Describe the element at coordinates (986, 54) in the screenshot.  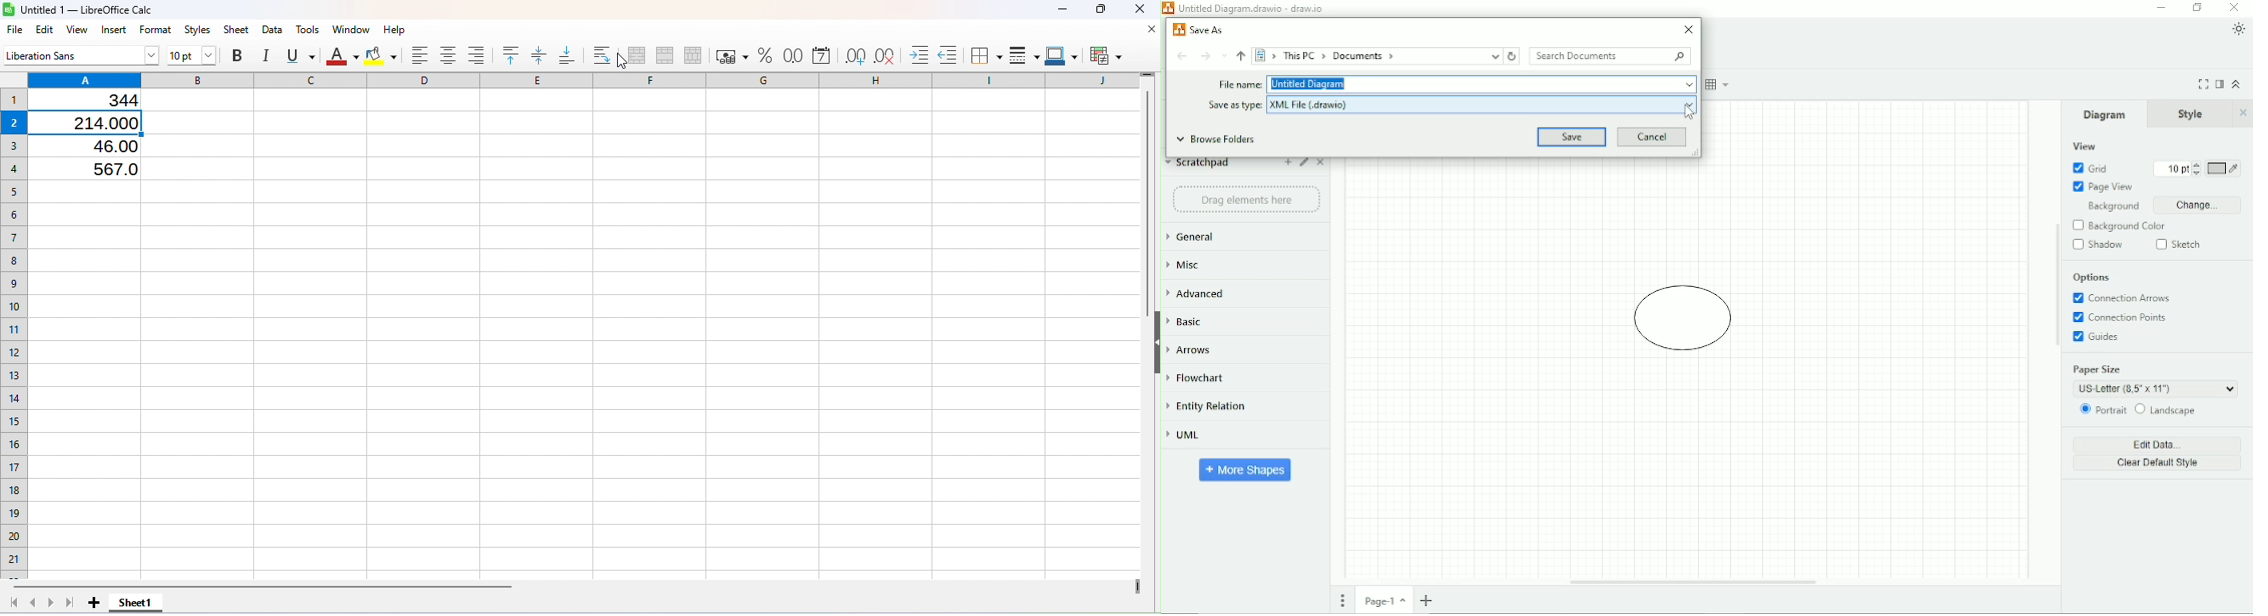
I see `Borders` at that location.